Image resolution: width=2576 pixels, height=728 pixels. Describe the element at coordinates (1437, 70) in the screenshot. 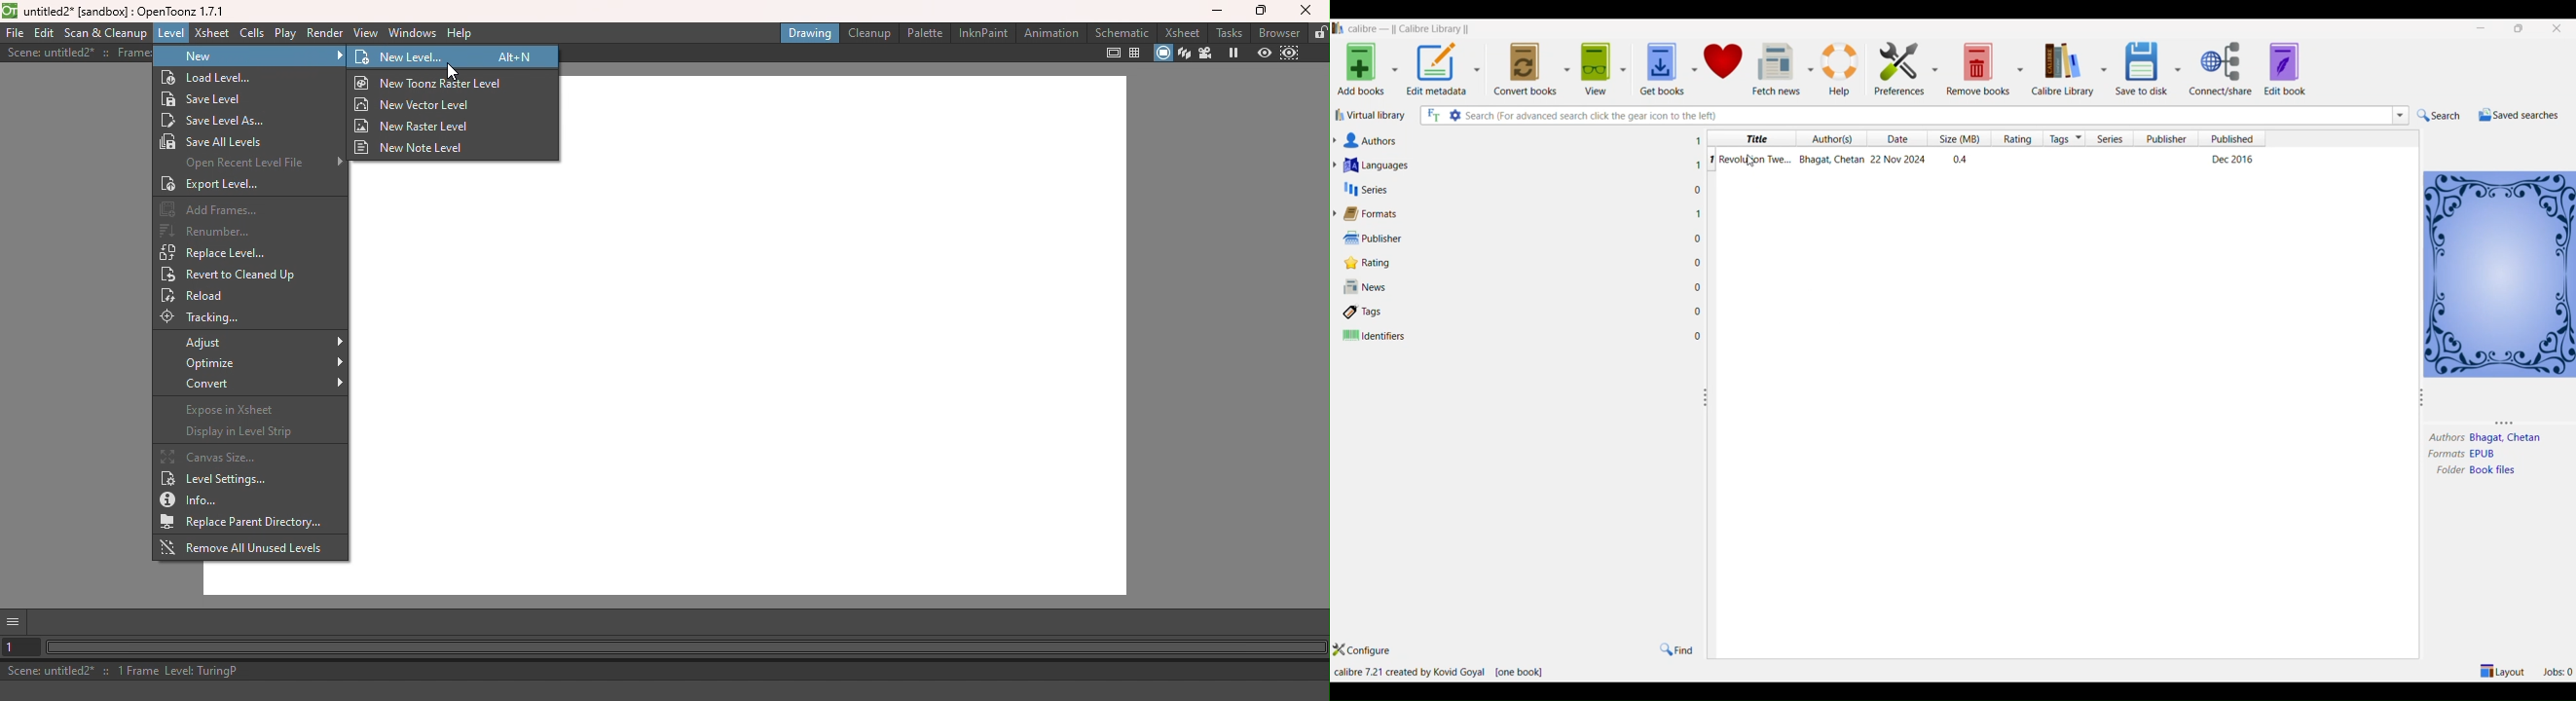

I see `edit metadata` at that location.